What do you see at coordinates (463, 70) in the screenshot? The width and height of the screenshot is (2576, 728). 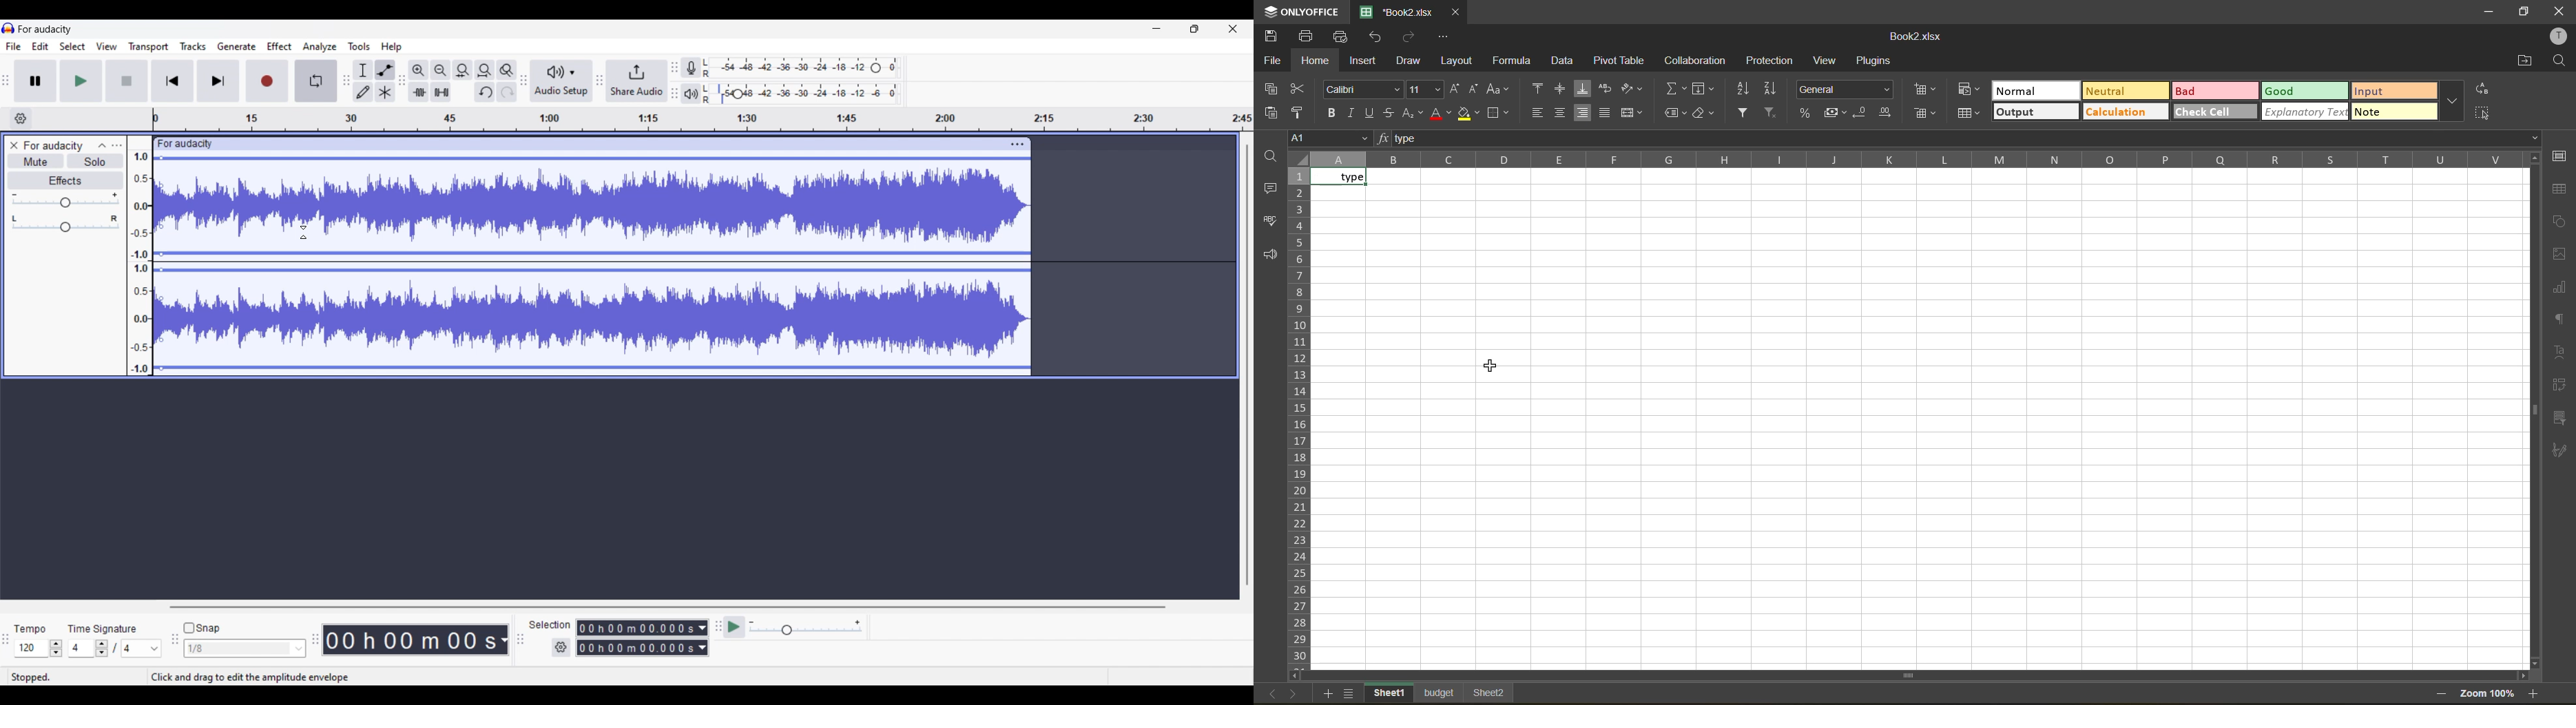 I see `Fit selection to width` at bounding box center [463, 70].